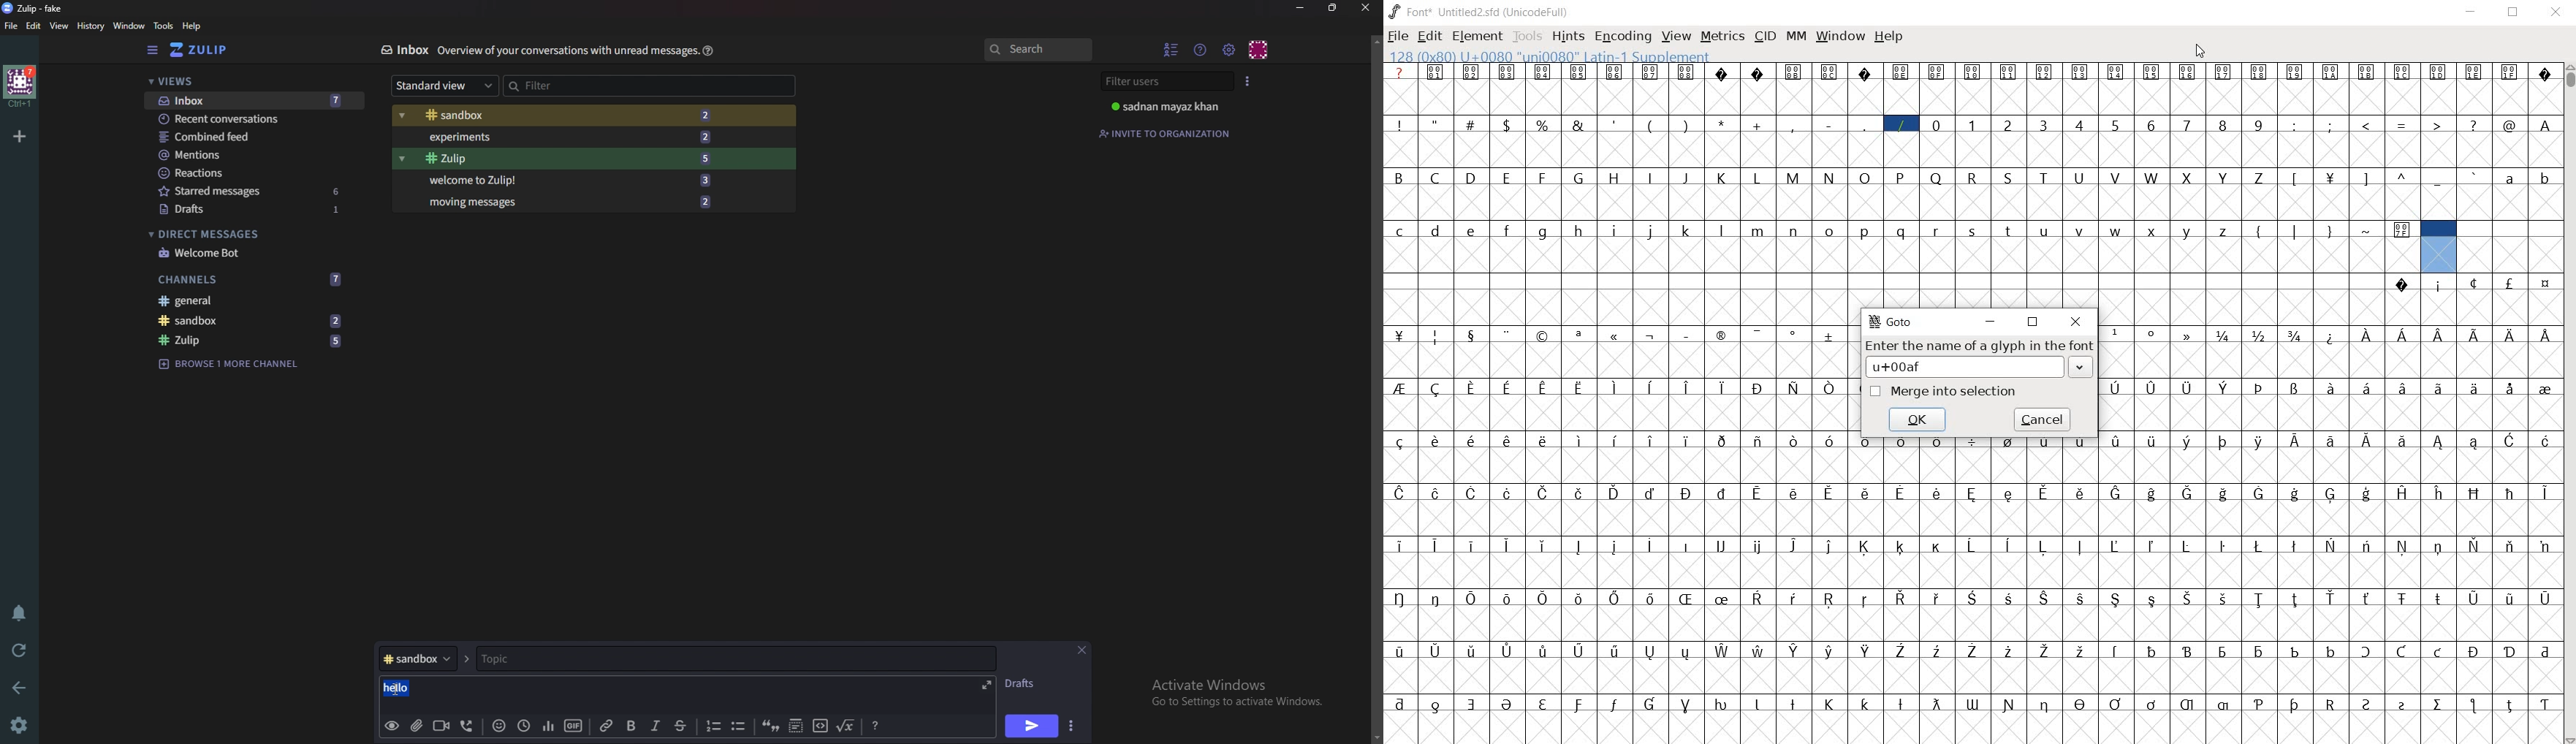  What do you see at coordinates (1979, 346) in the screenshot?
I see `Enter the name of a glyph in the font` at bounding box center [1979, 346].